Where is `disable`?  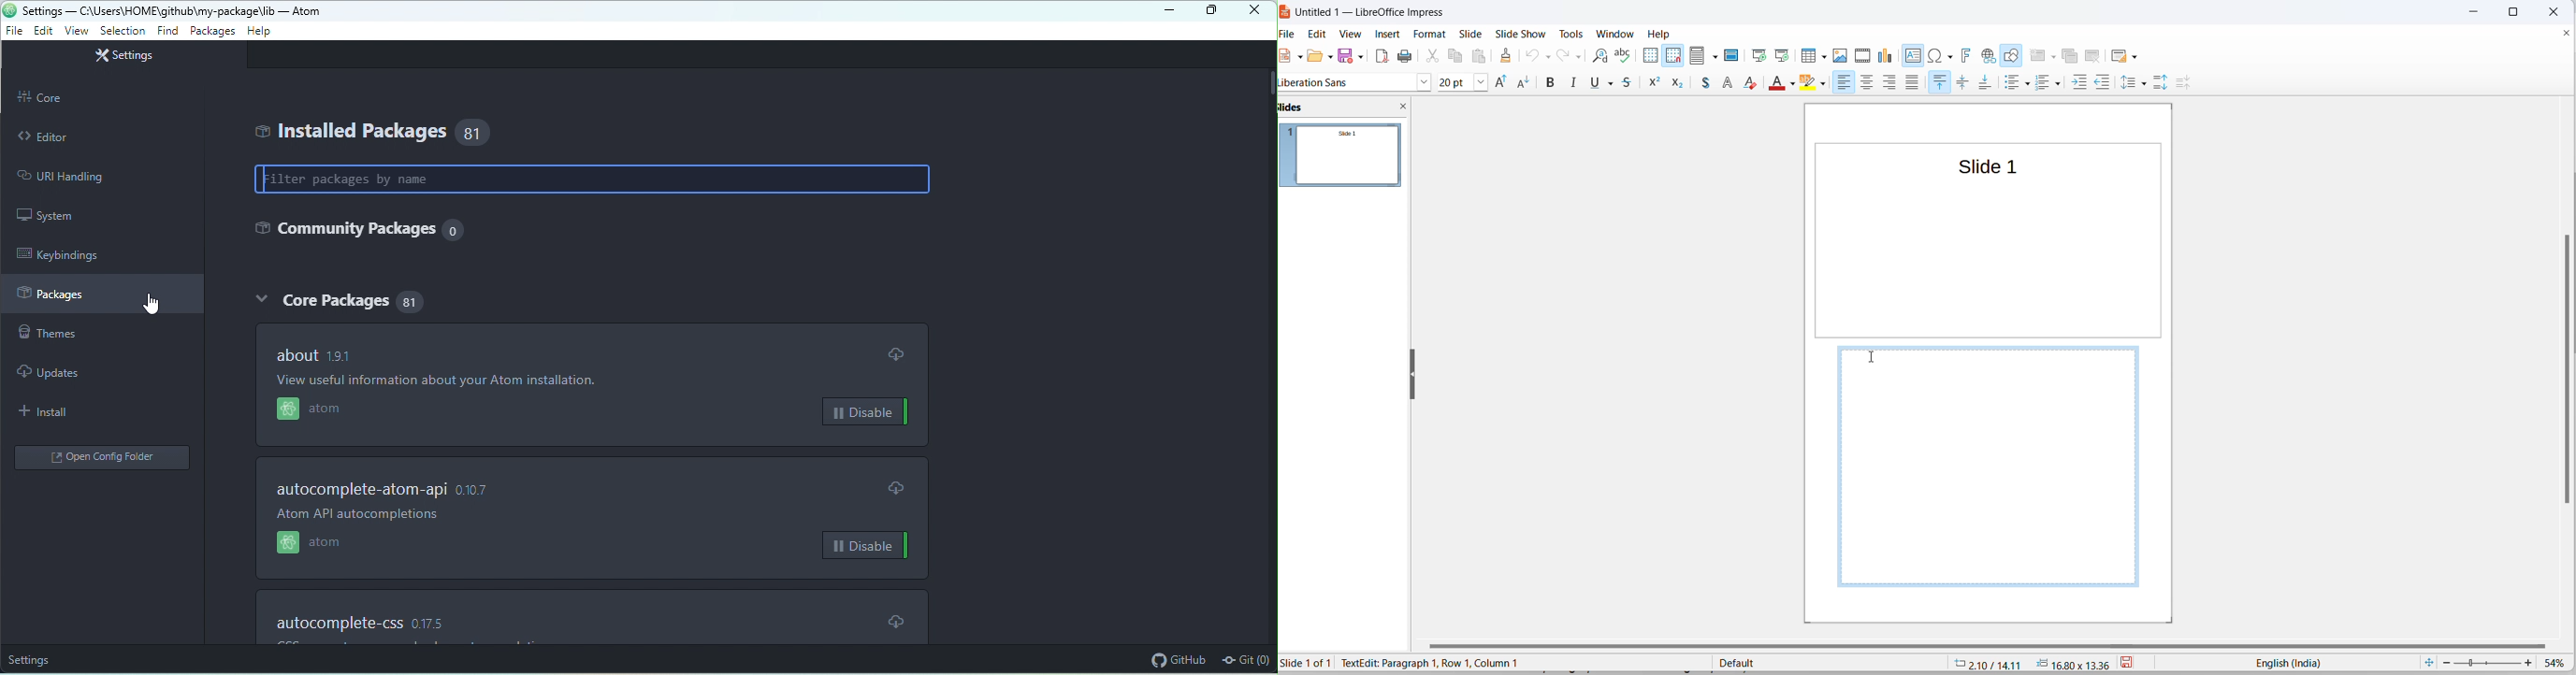
disable is located at coordinates (861, 412).